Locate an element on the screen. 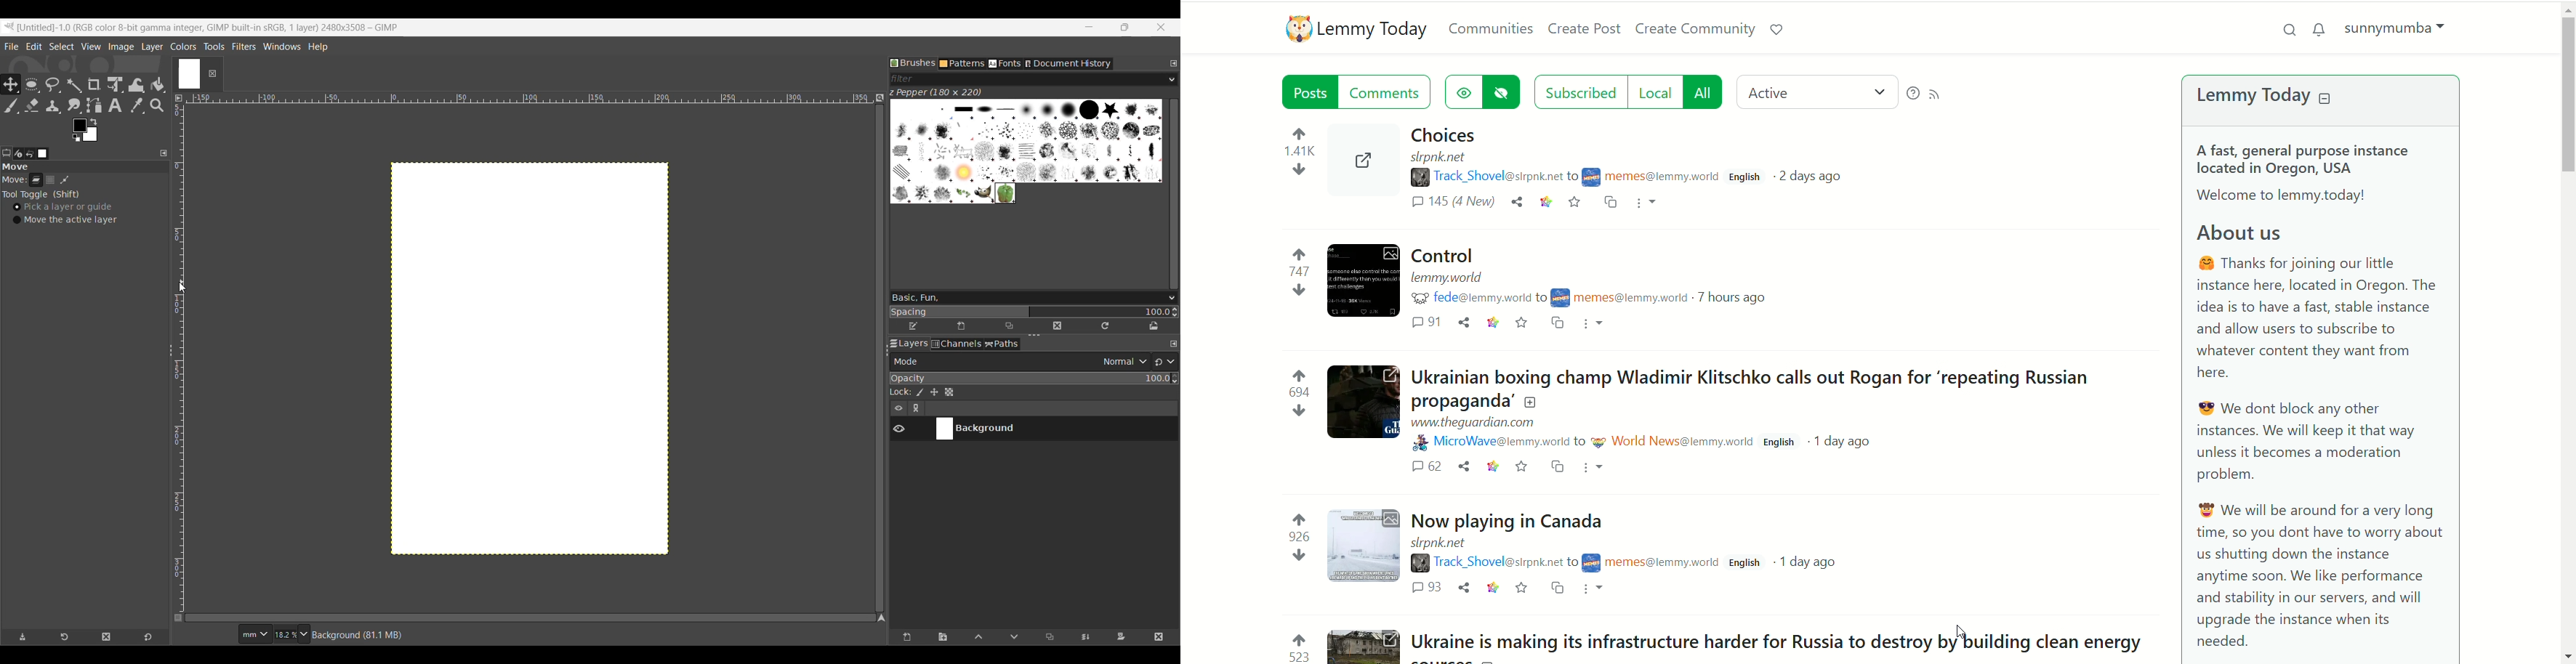 This screenshot has width=2576, height=672. vertical scroll bar is located at coordinates (2564, 330).